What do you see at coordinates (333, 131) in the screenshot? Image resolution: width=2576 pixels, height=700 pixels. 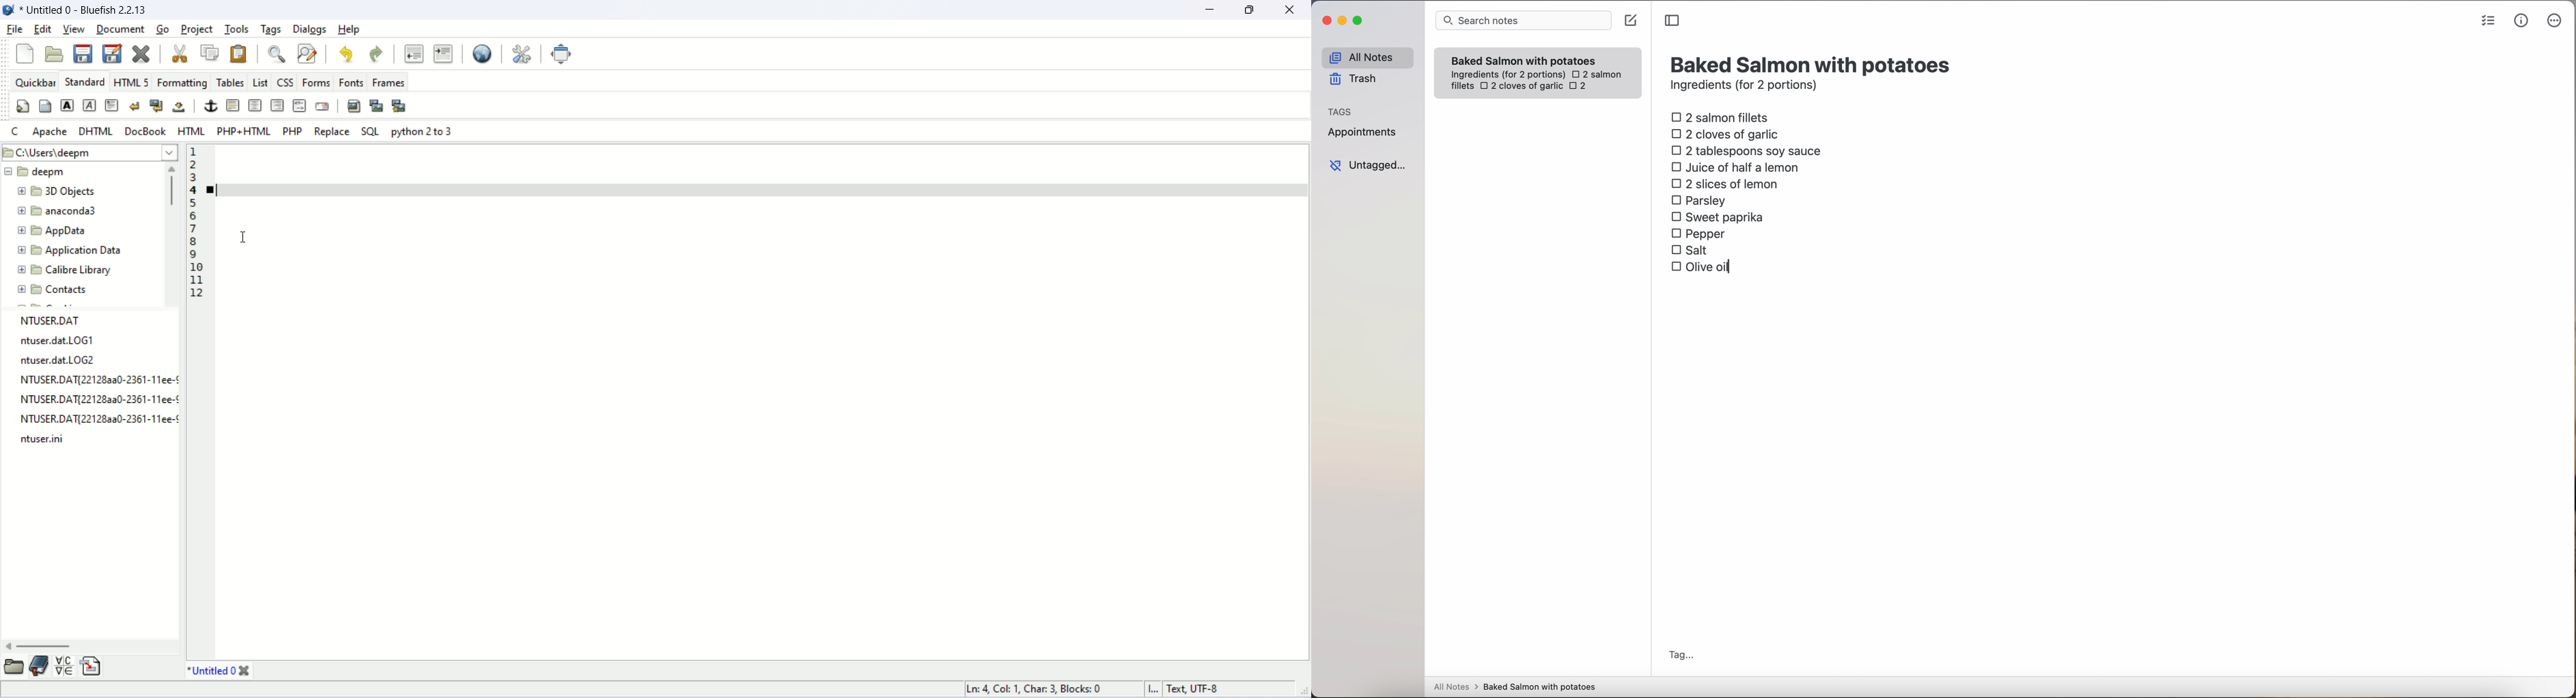 I see `Replace` at bounding box center [333, 131].